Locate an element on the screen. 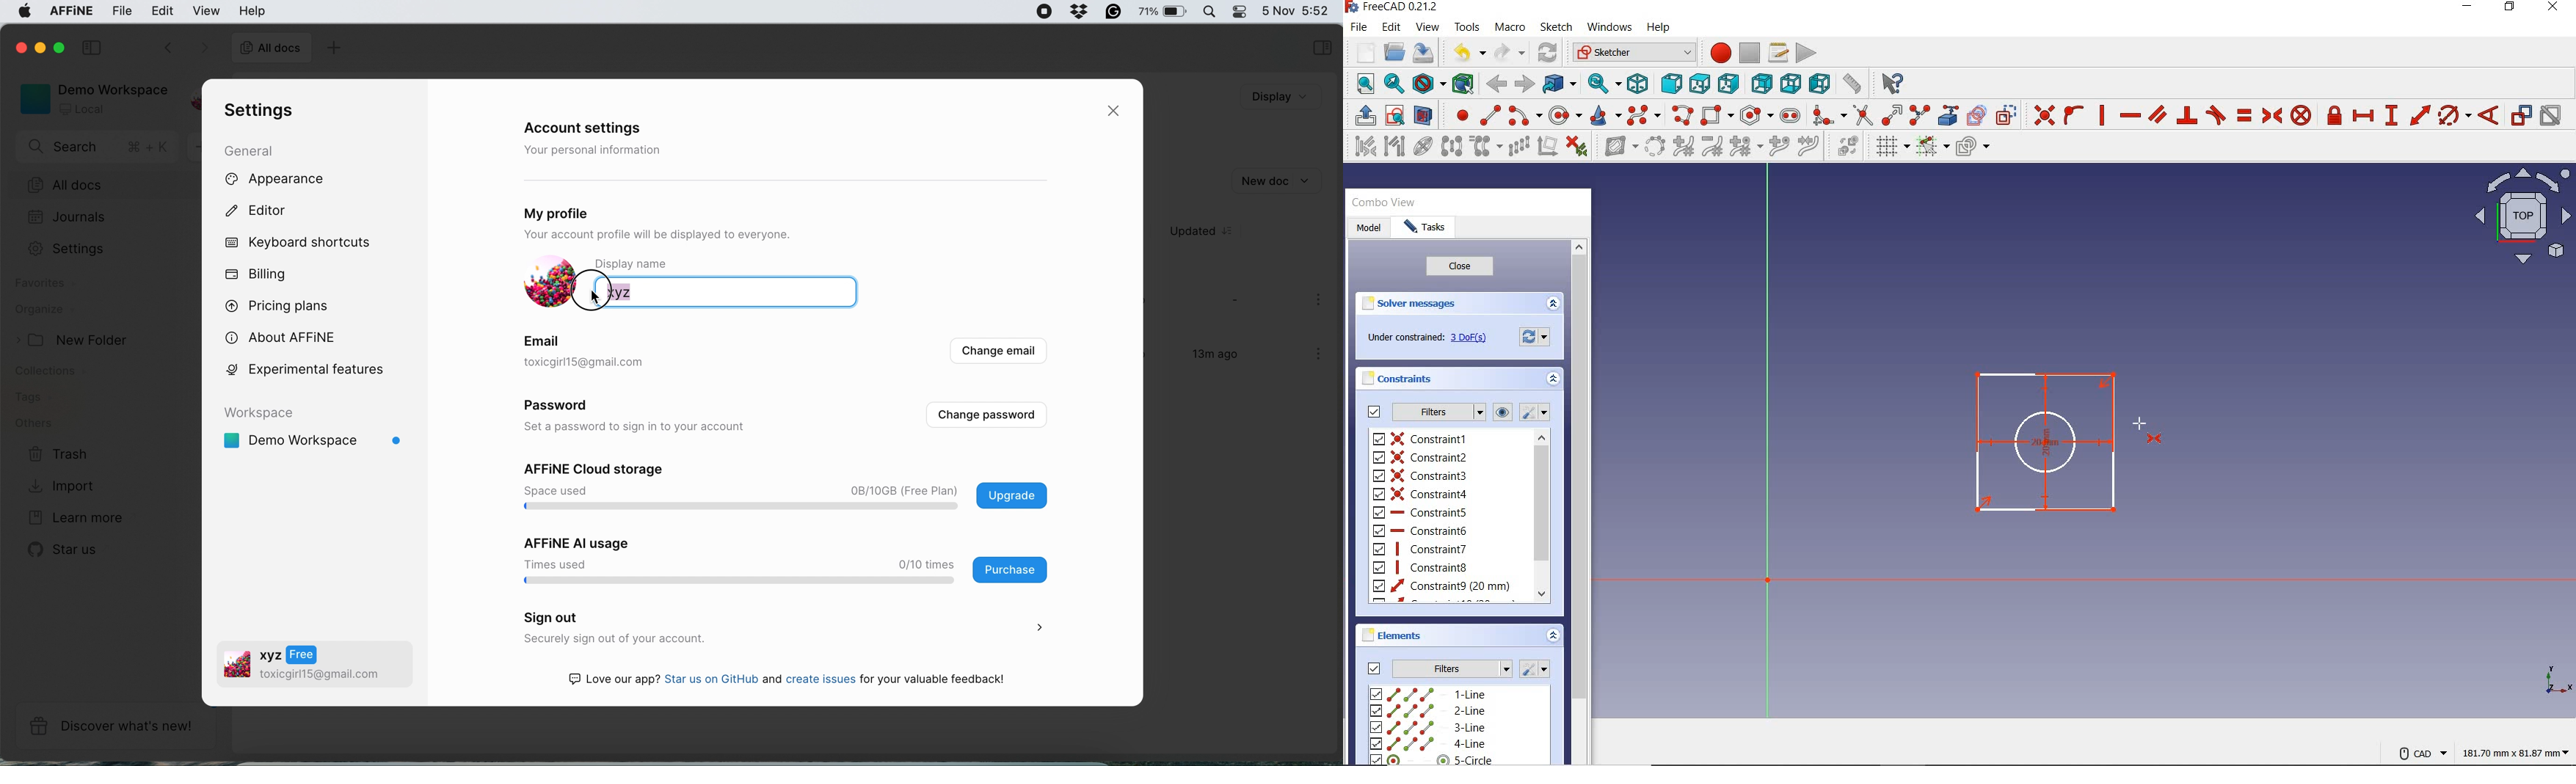 This screenshot has height=784, width=2576. expand is located at coordinates (1554, 634).